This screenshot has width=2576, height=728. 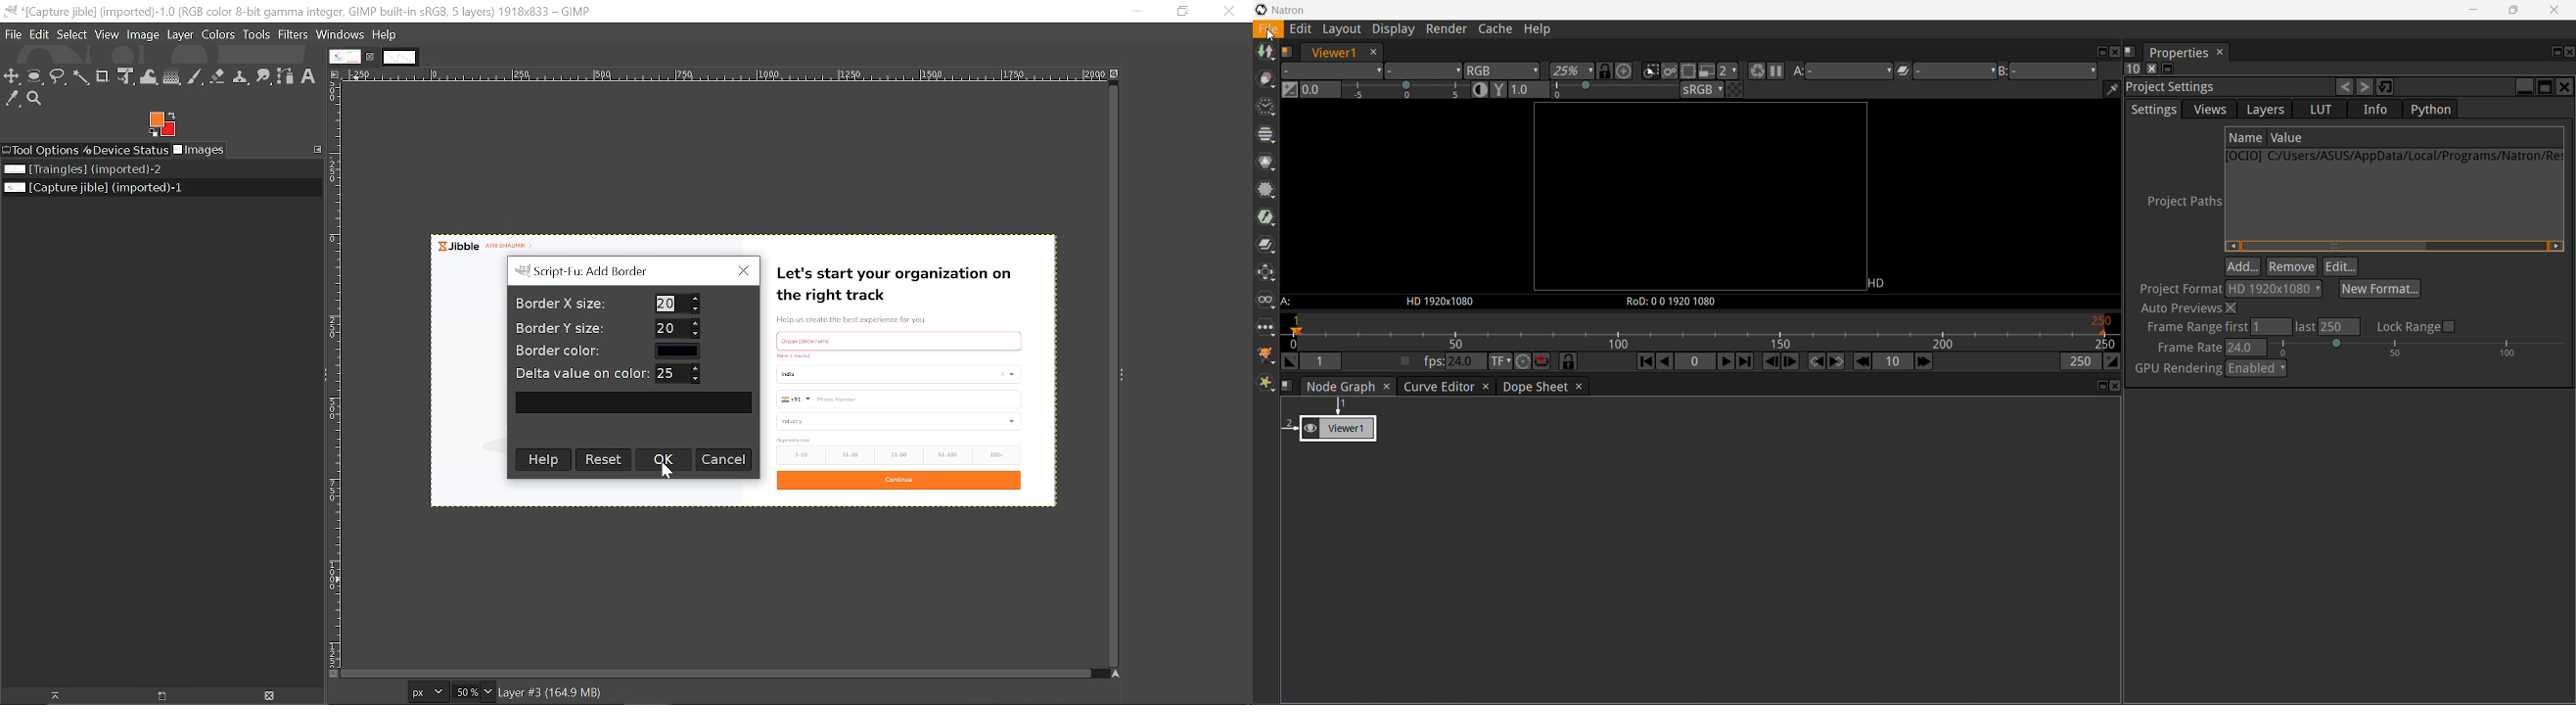 What do you see at coordinates (162, 696) in the screenshot?
I see `Raise the image display` at bounding box center [162, 696].